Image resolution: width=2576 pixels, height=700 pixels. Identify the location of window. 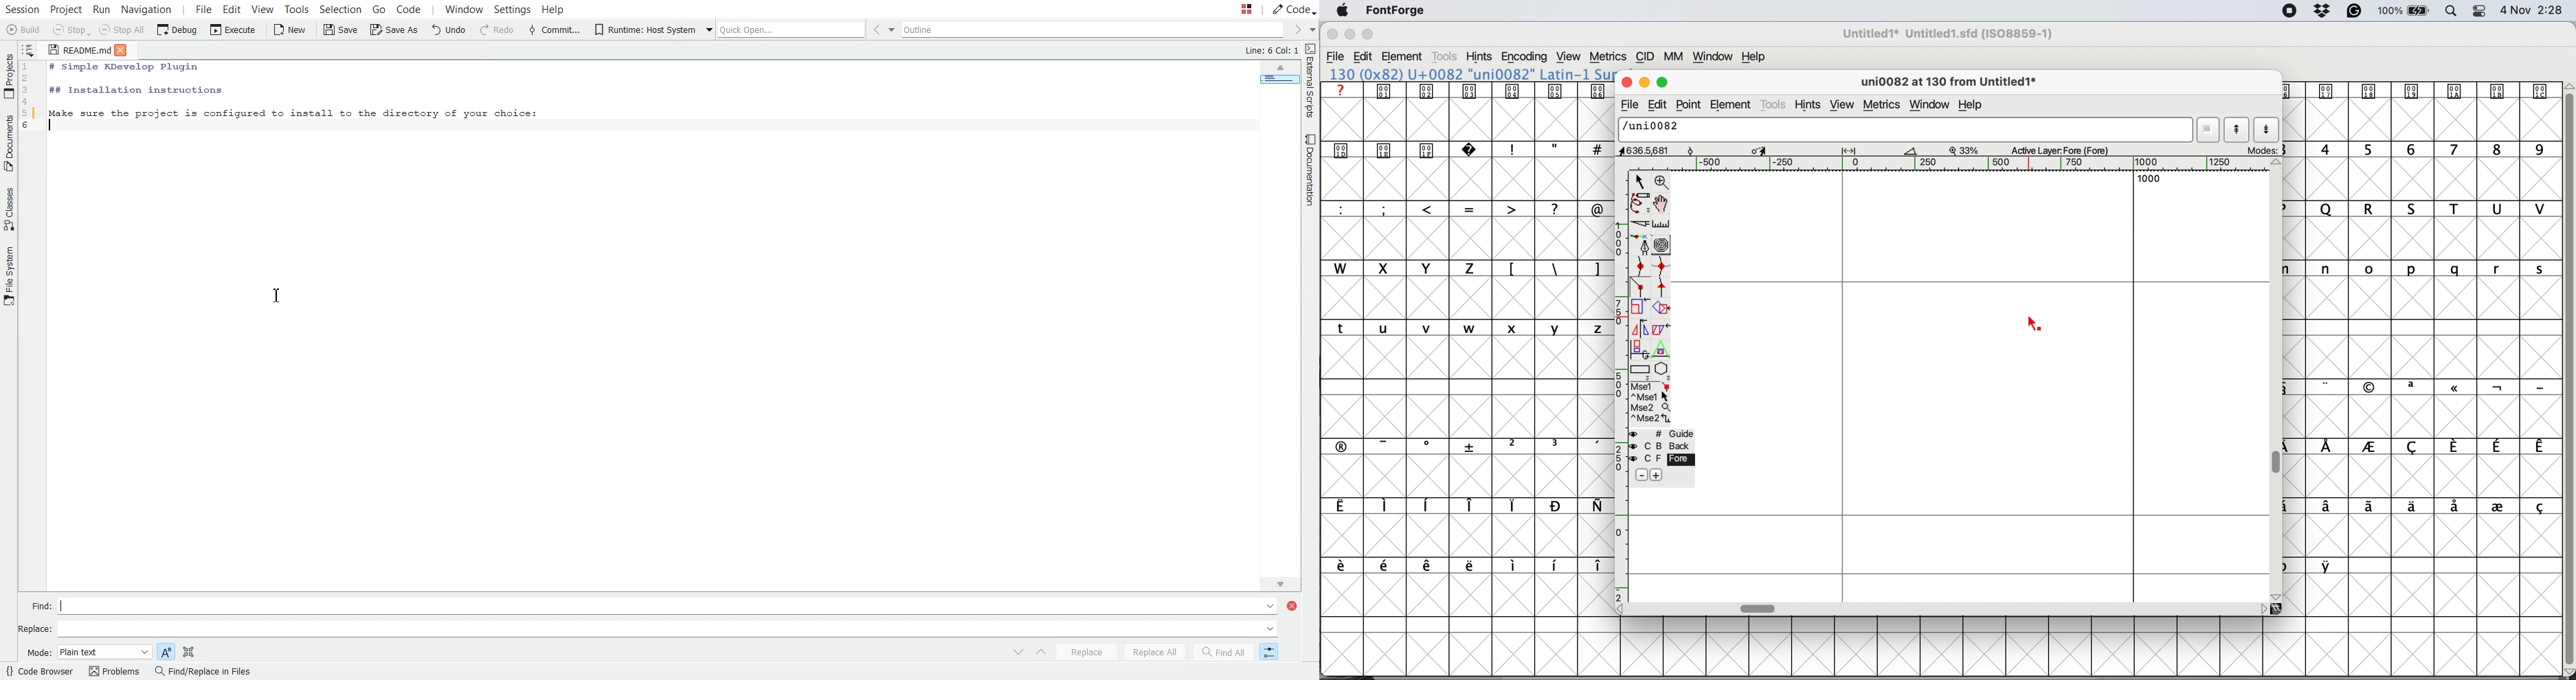
(1714, 57).